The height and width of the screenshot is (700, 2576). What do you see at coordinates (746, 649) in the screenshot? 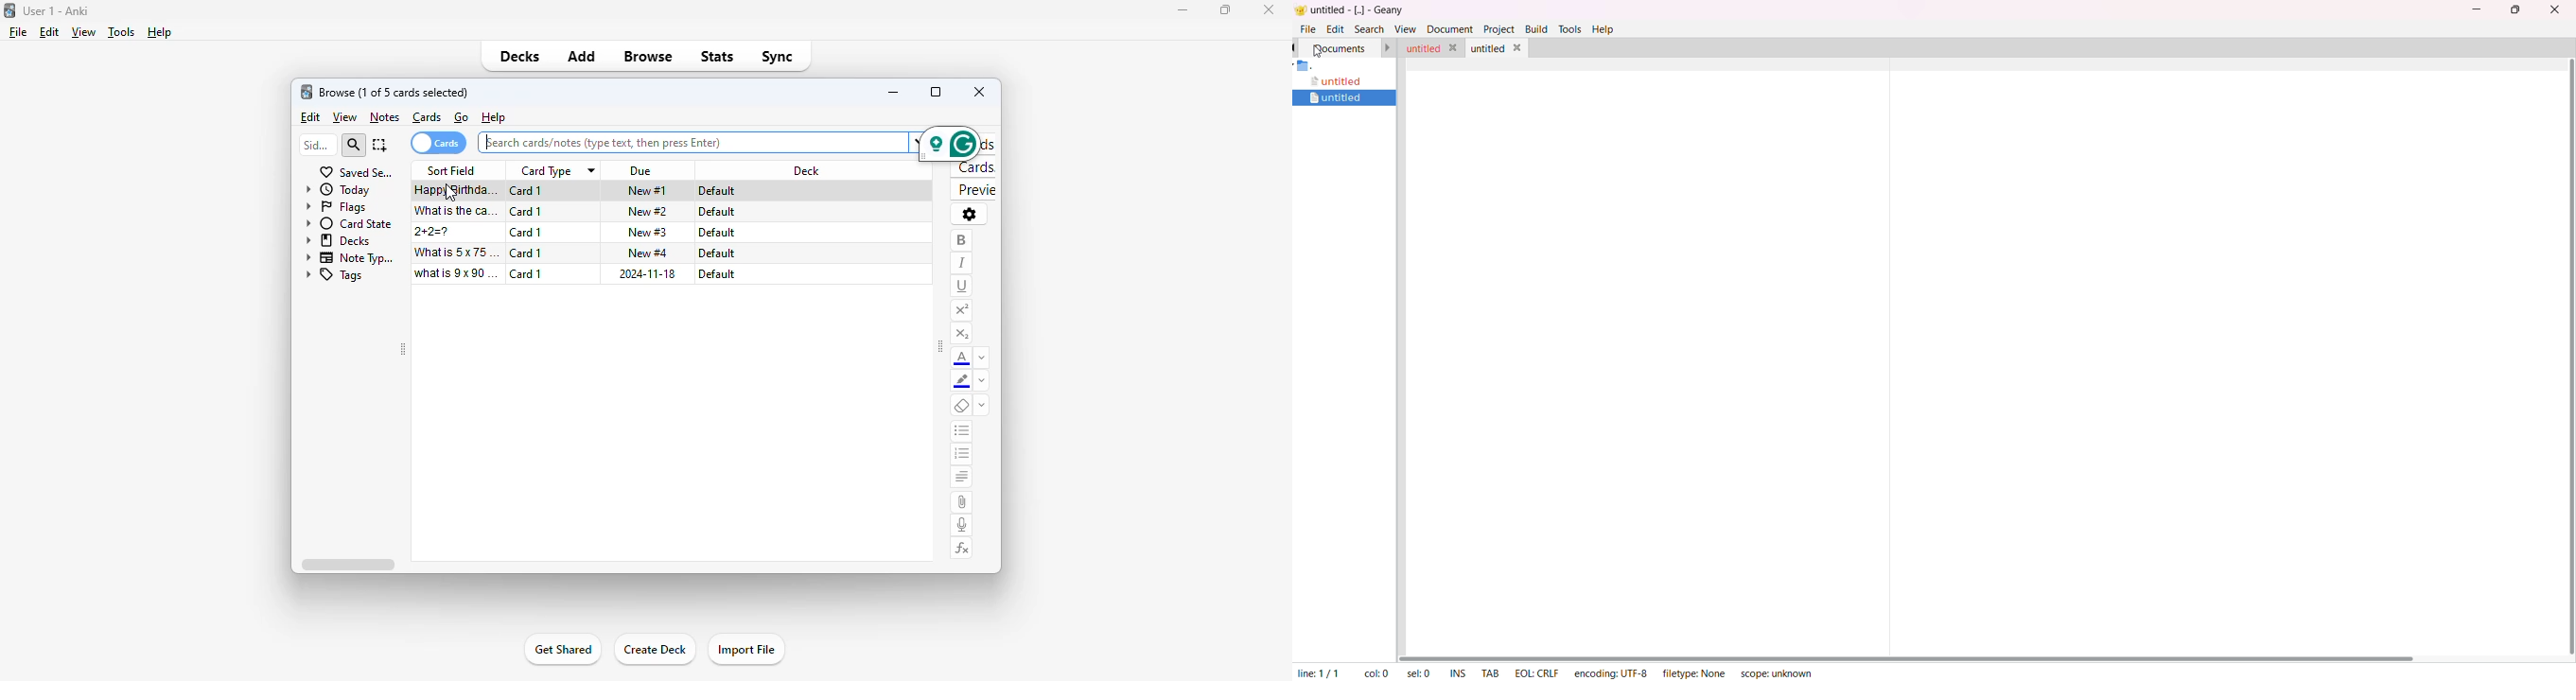
I see `import file` at bounding box center [746, 649].